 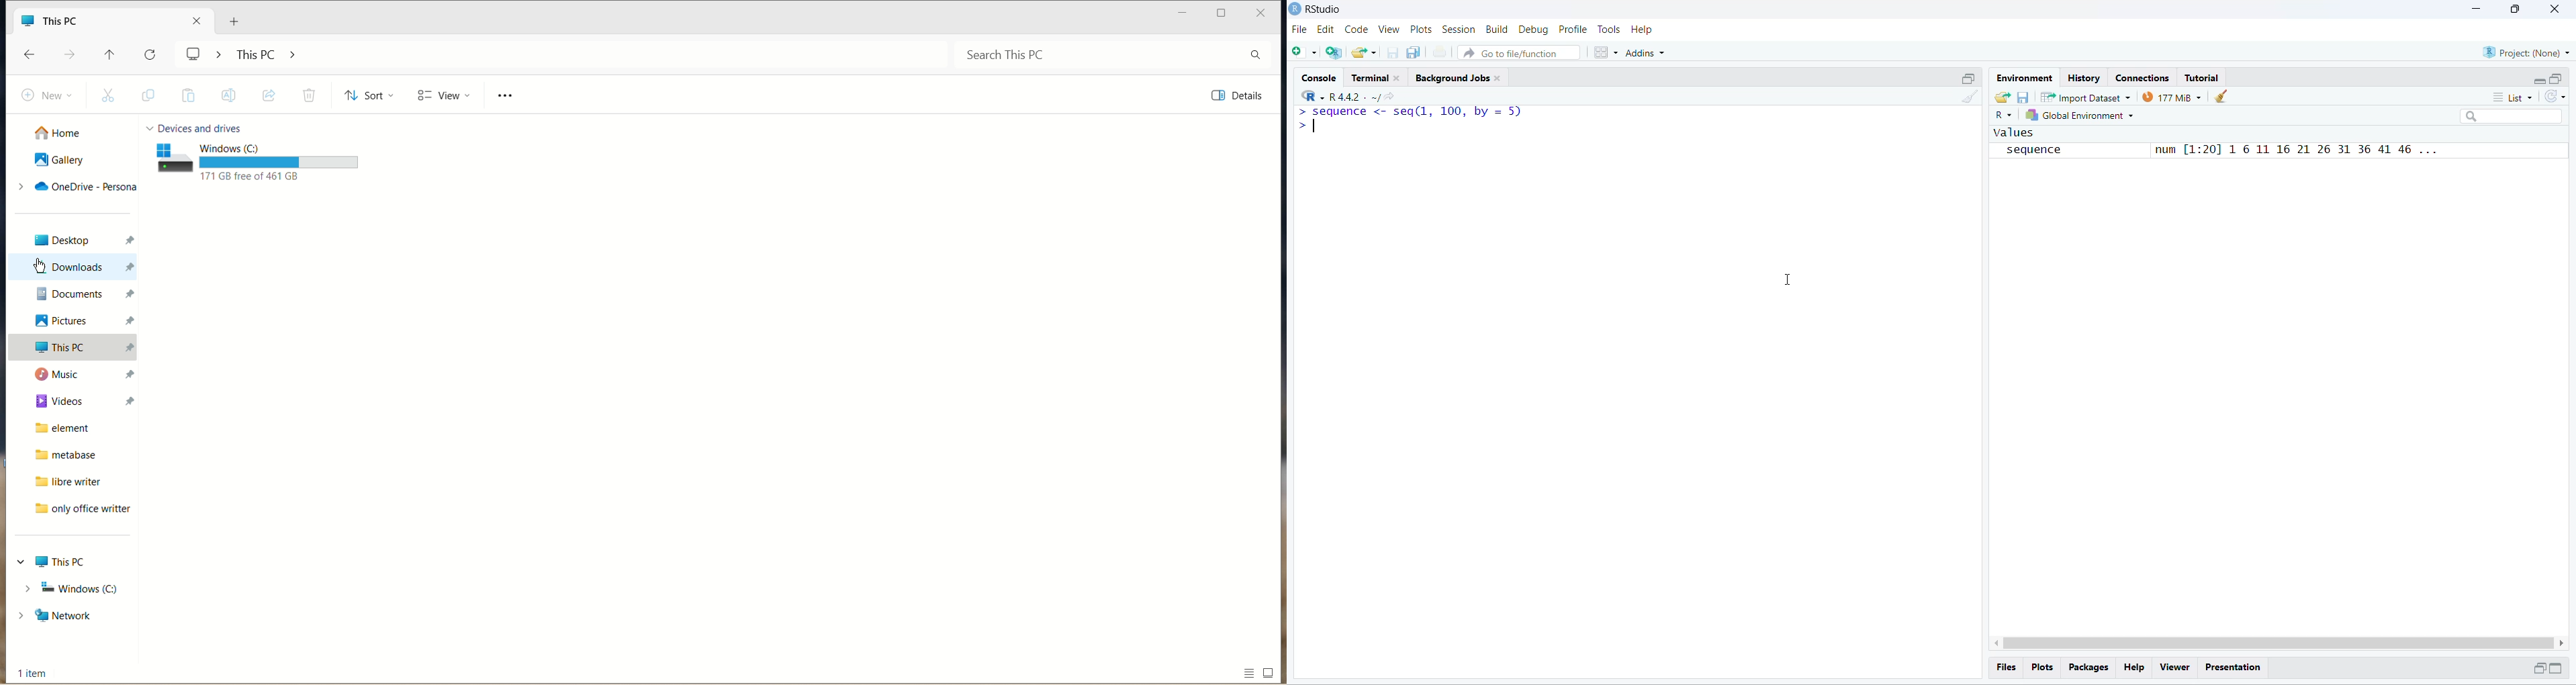 What do you see at coordinates (1422, 30) in the screenshot?
I see `plots` at bounding box center [1422, 30].